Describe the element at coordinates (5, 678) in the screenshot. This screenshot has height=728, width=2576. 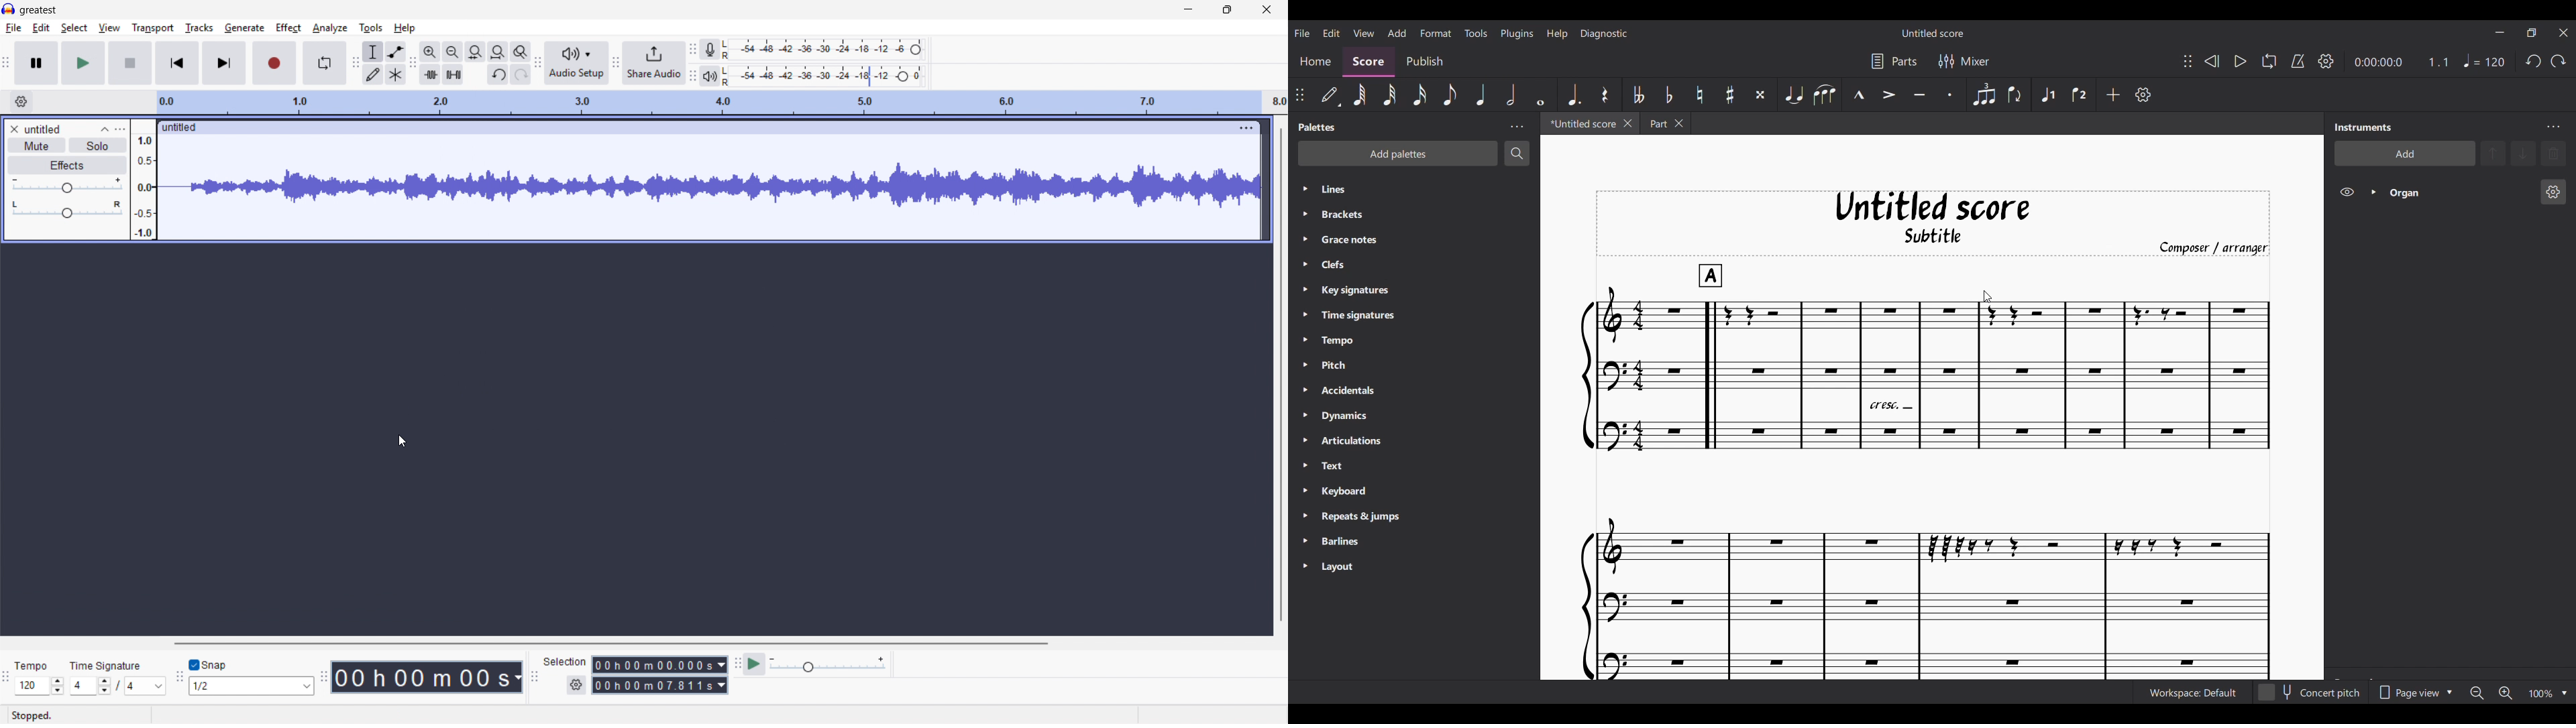
I see `time signature toolbar` at that location.